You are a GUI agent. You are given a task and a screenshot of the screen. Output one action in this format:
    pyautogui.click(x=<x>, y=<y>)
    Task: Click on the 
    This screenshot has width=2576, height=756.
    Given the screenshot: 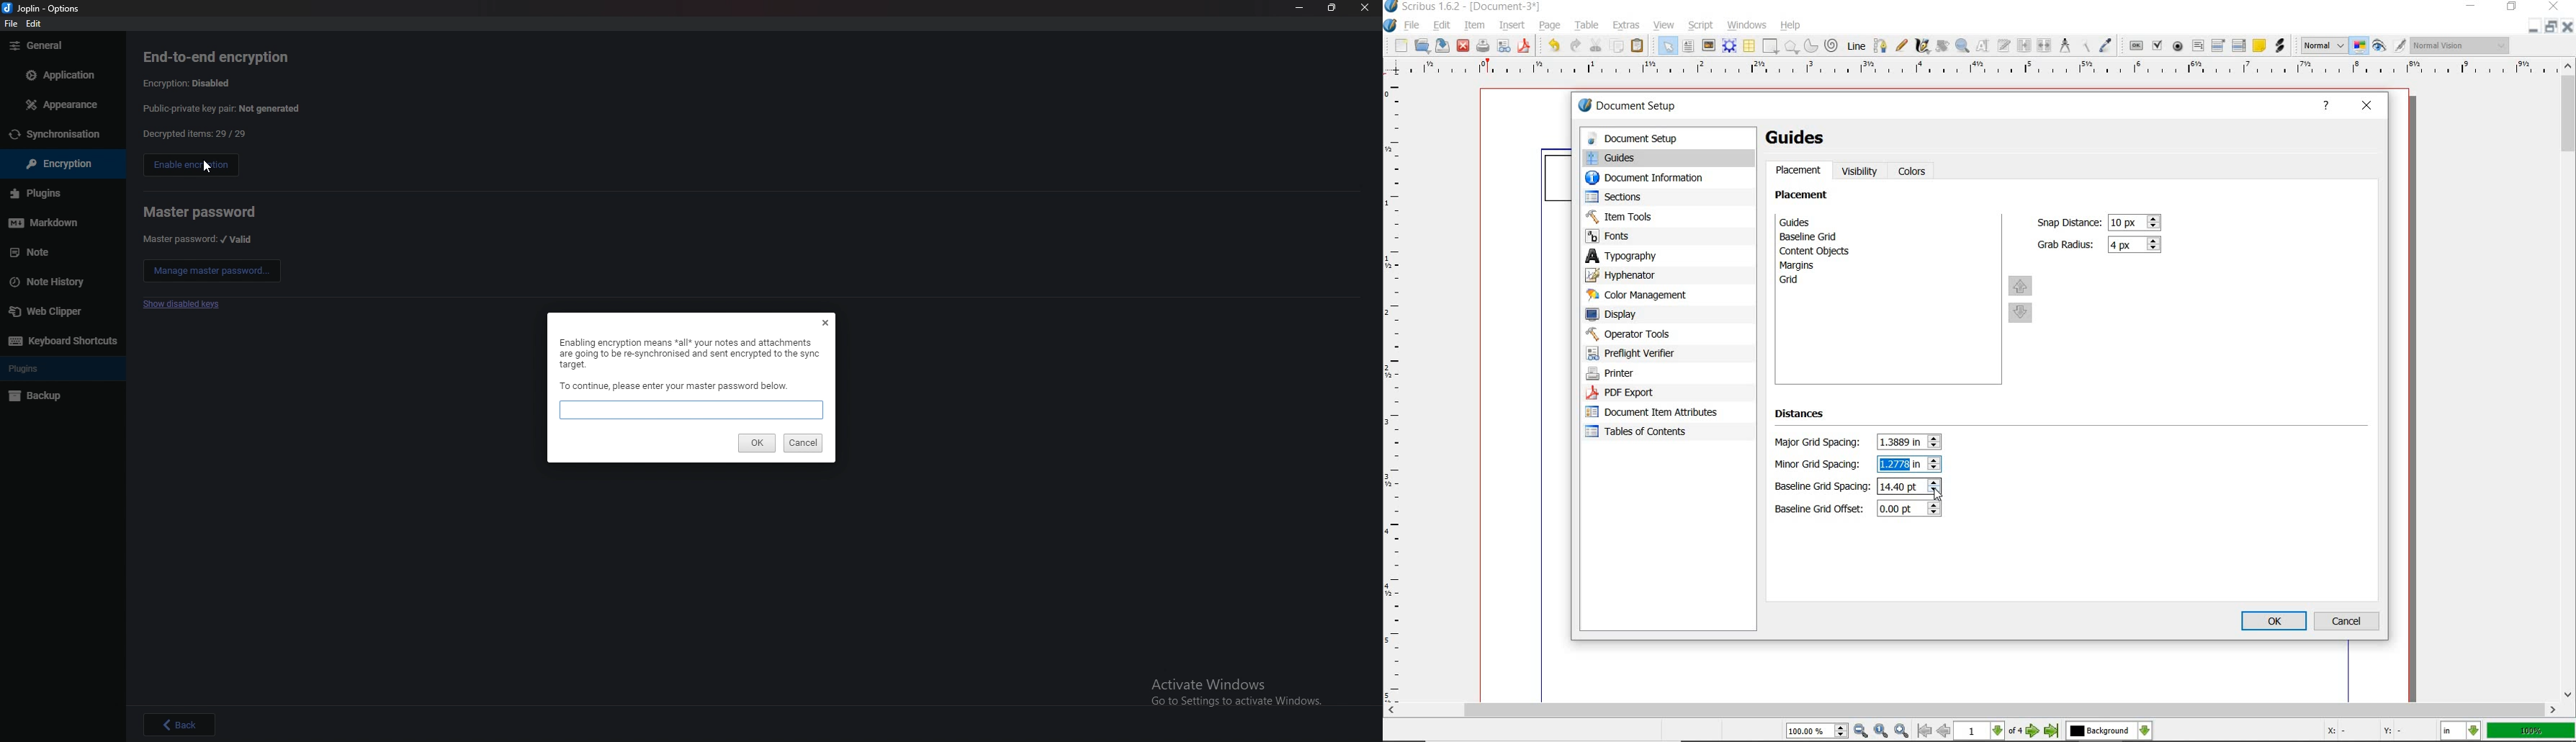 What is the action you would take?
    pyautogui.click(x=183, y=723)
    